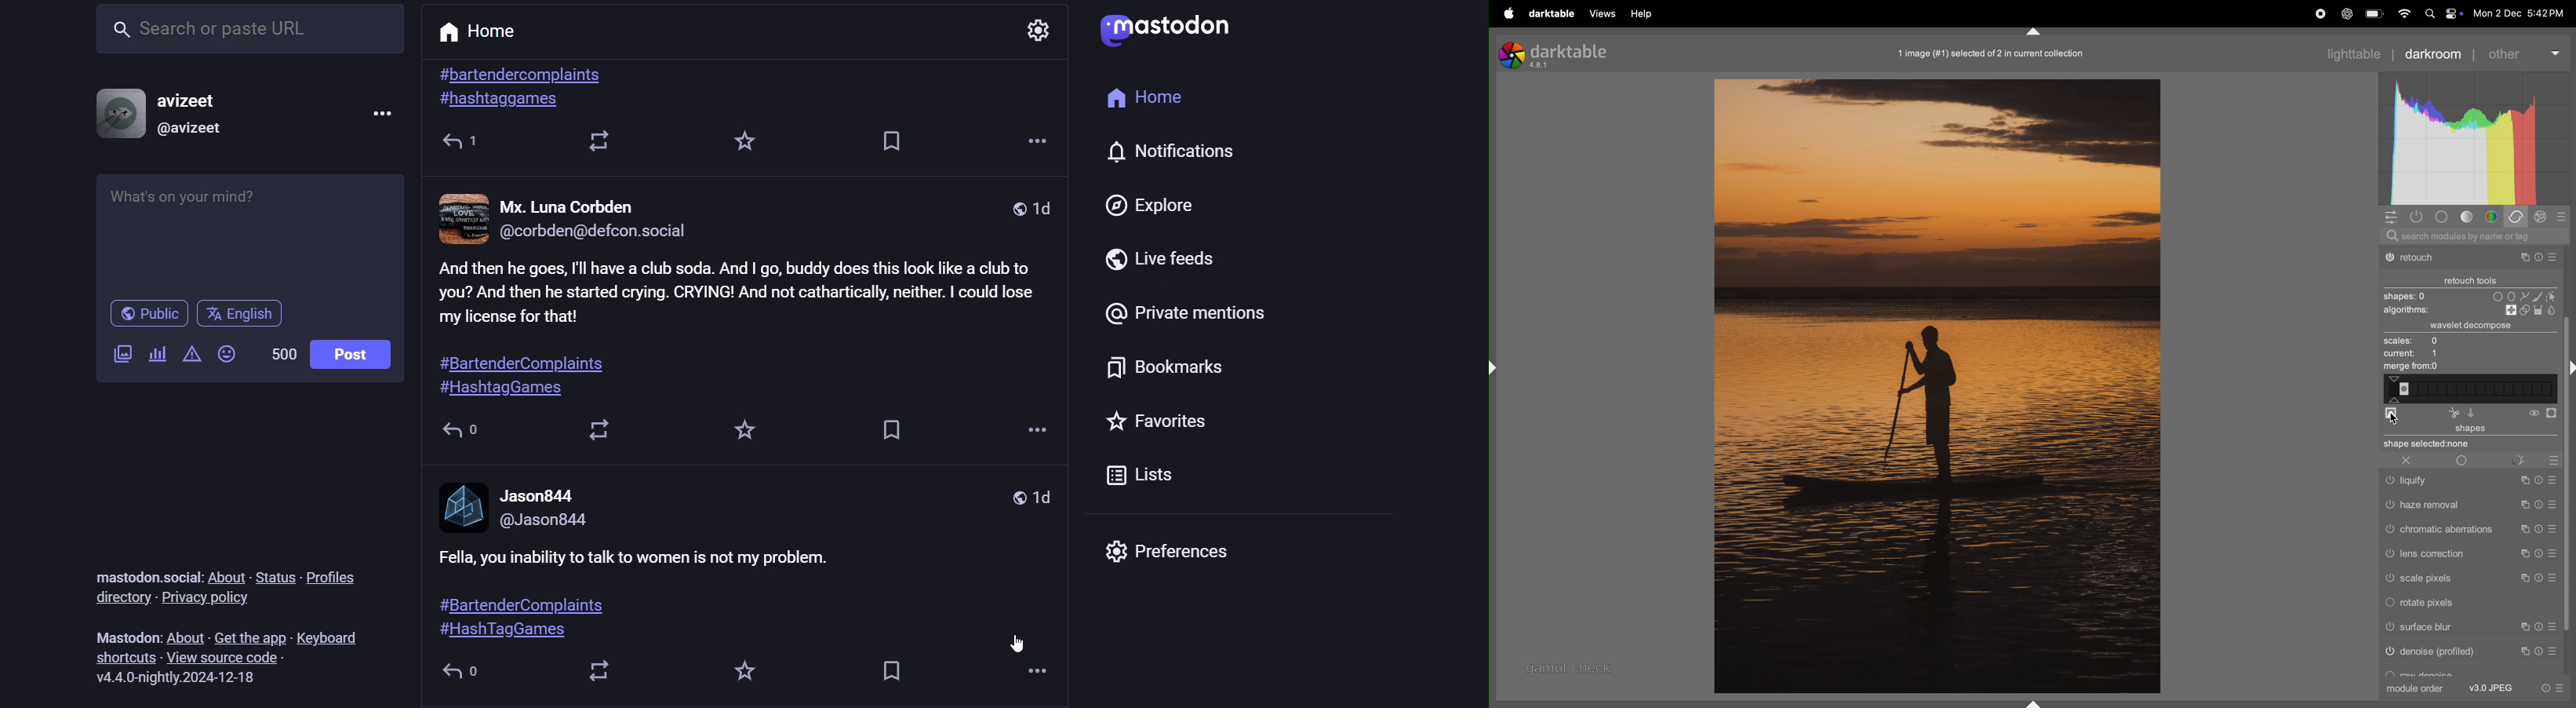 Image resolution: width=2576 pixels, height=728 pixels. Describe the element at coordinates (2518, 217) in the screenshot. I see `correct` at that location.